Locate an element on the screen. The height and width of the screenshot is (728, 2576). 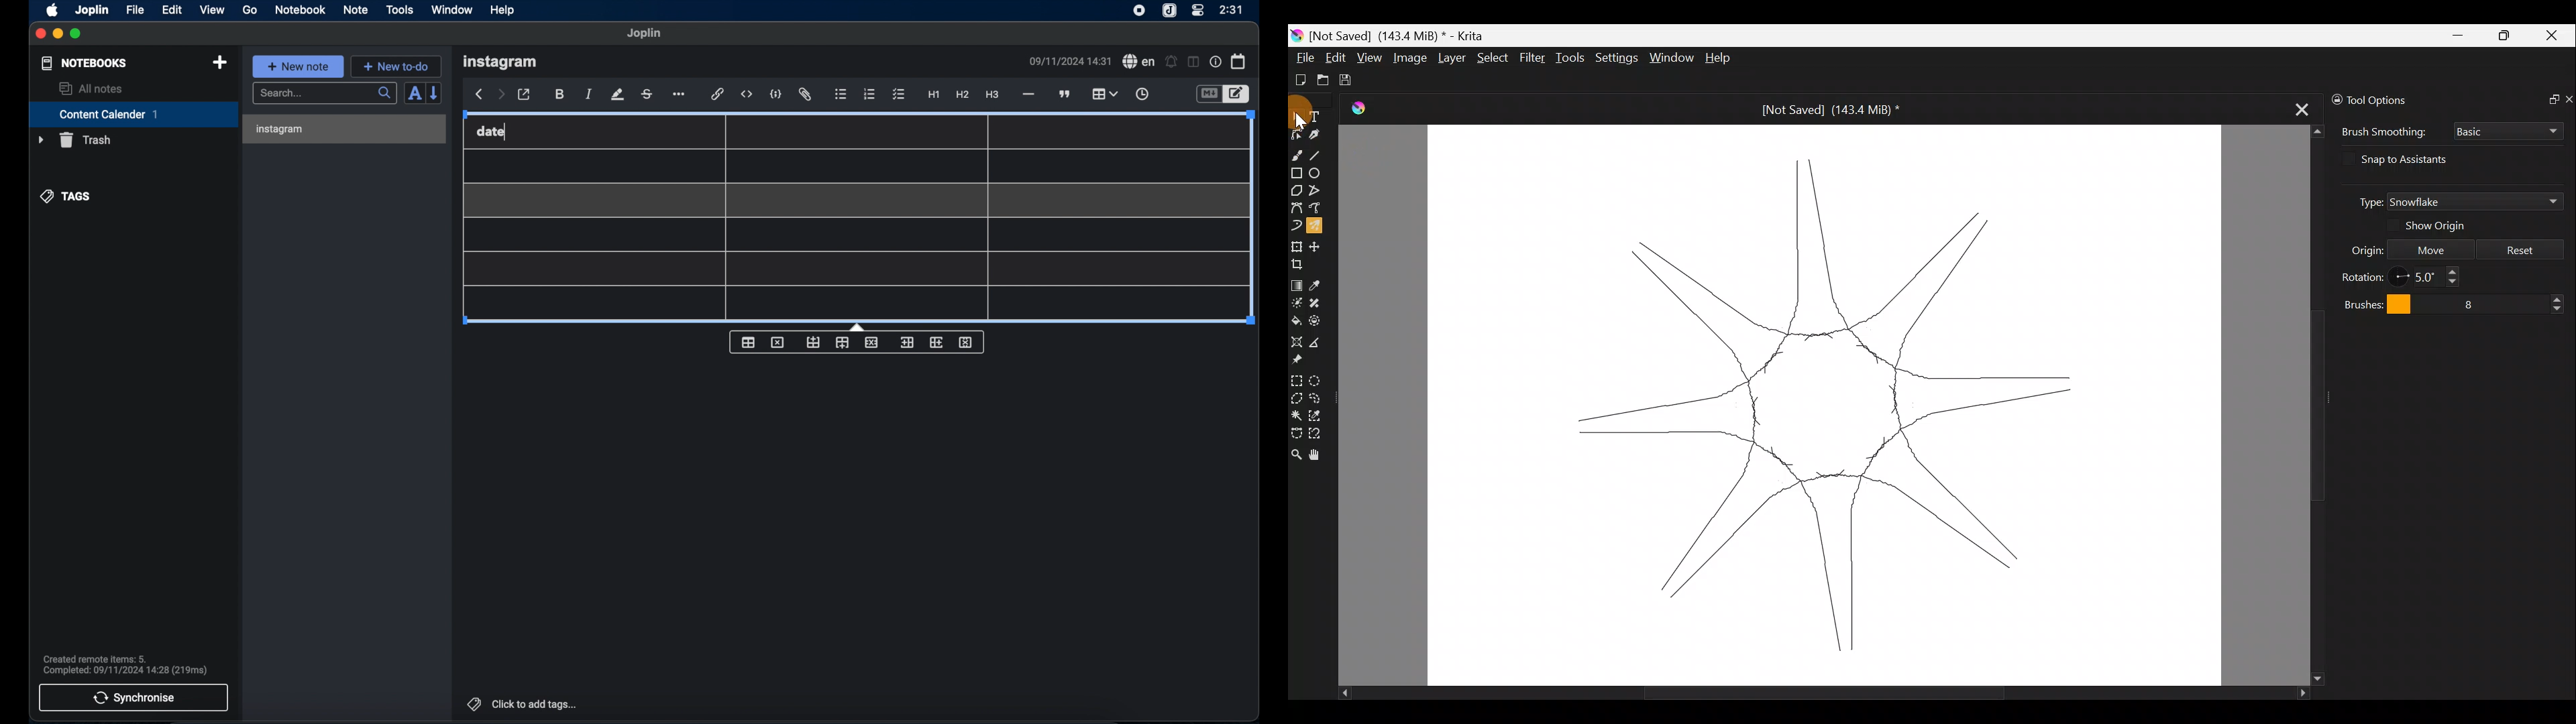
delete row is located at coordinates (871, 342).